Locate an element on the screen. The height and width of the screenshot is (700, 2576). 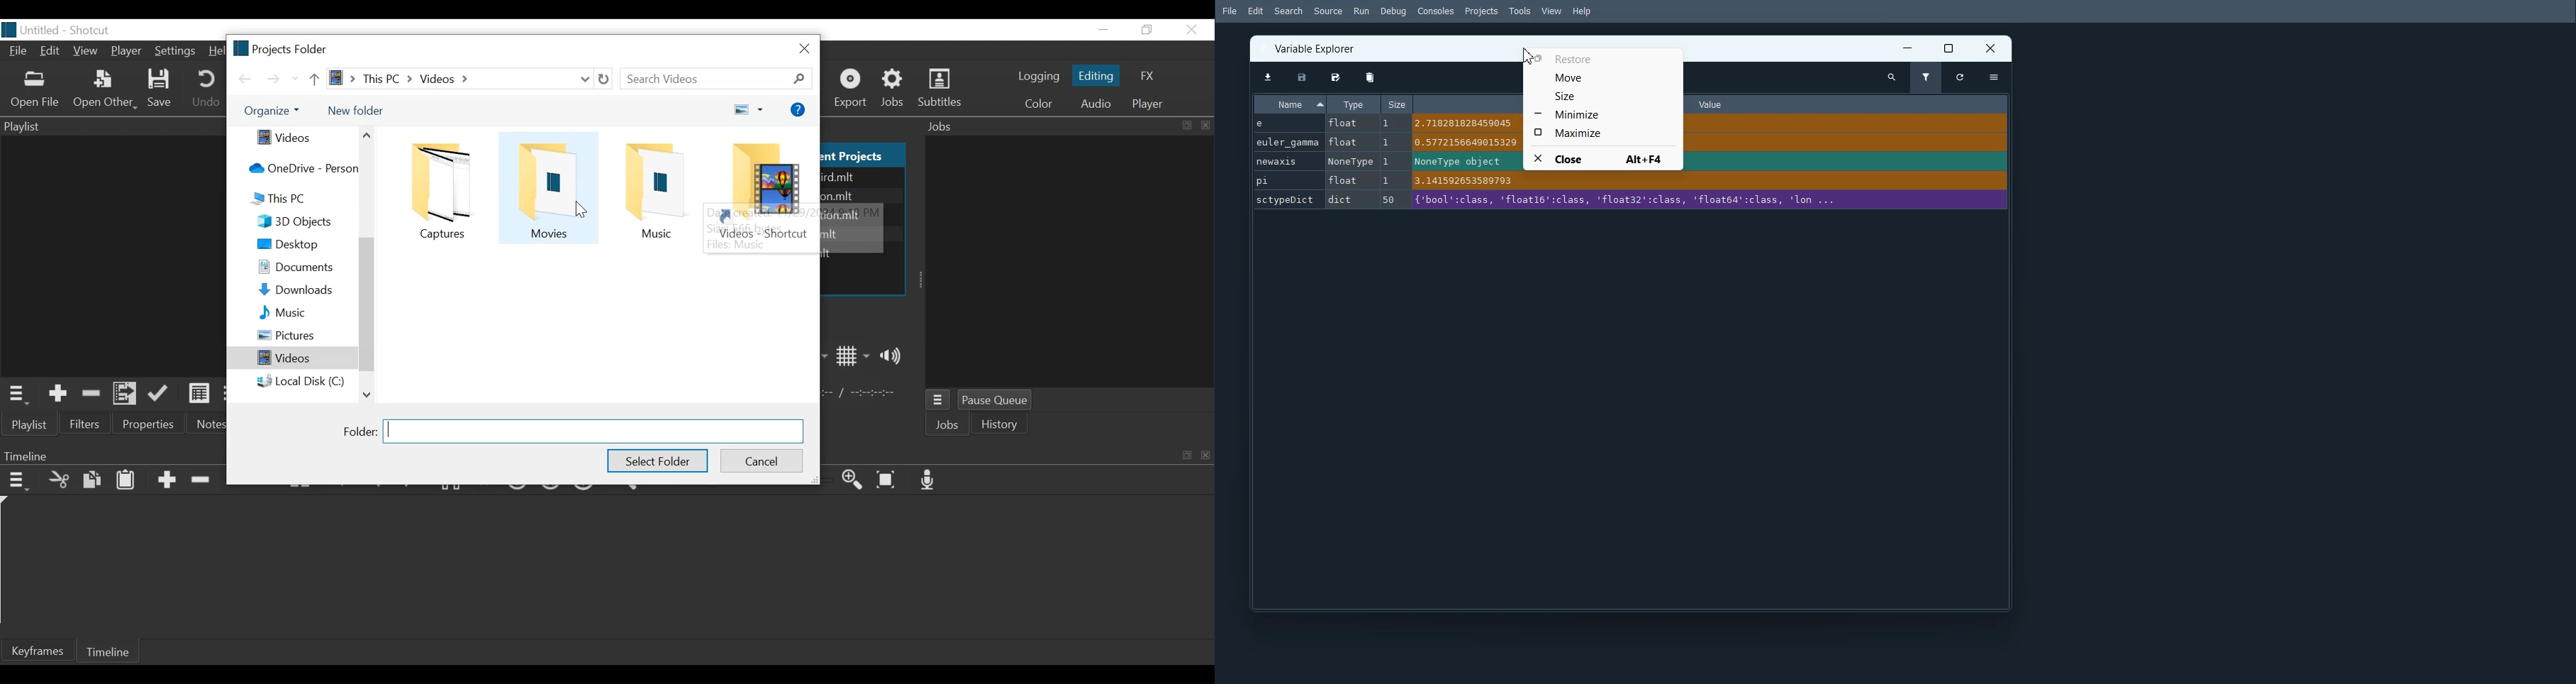
Folder is located at coordinates (547, 187).